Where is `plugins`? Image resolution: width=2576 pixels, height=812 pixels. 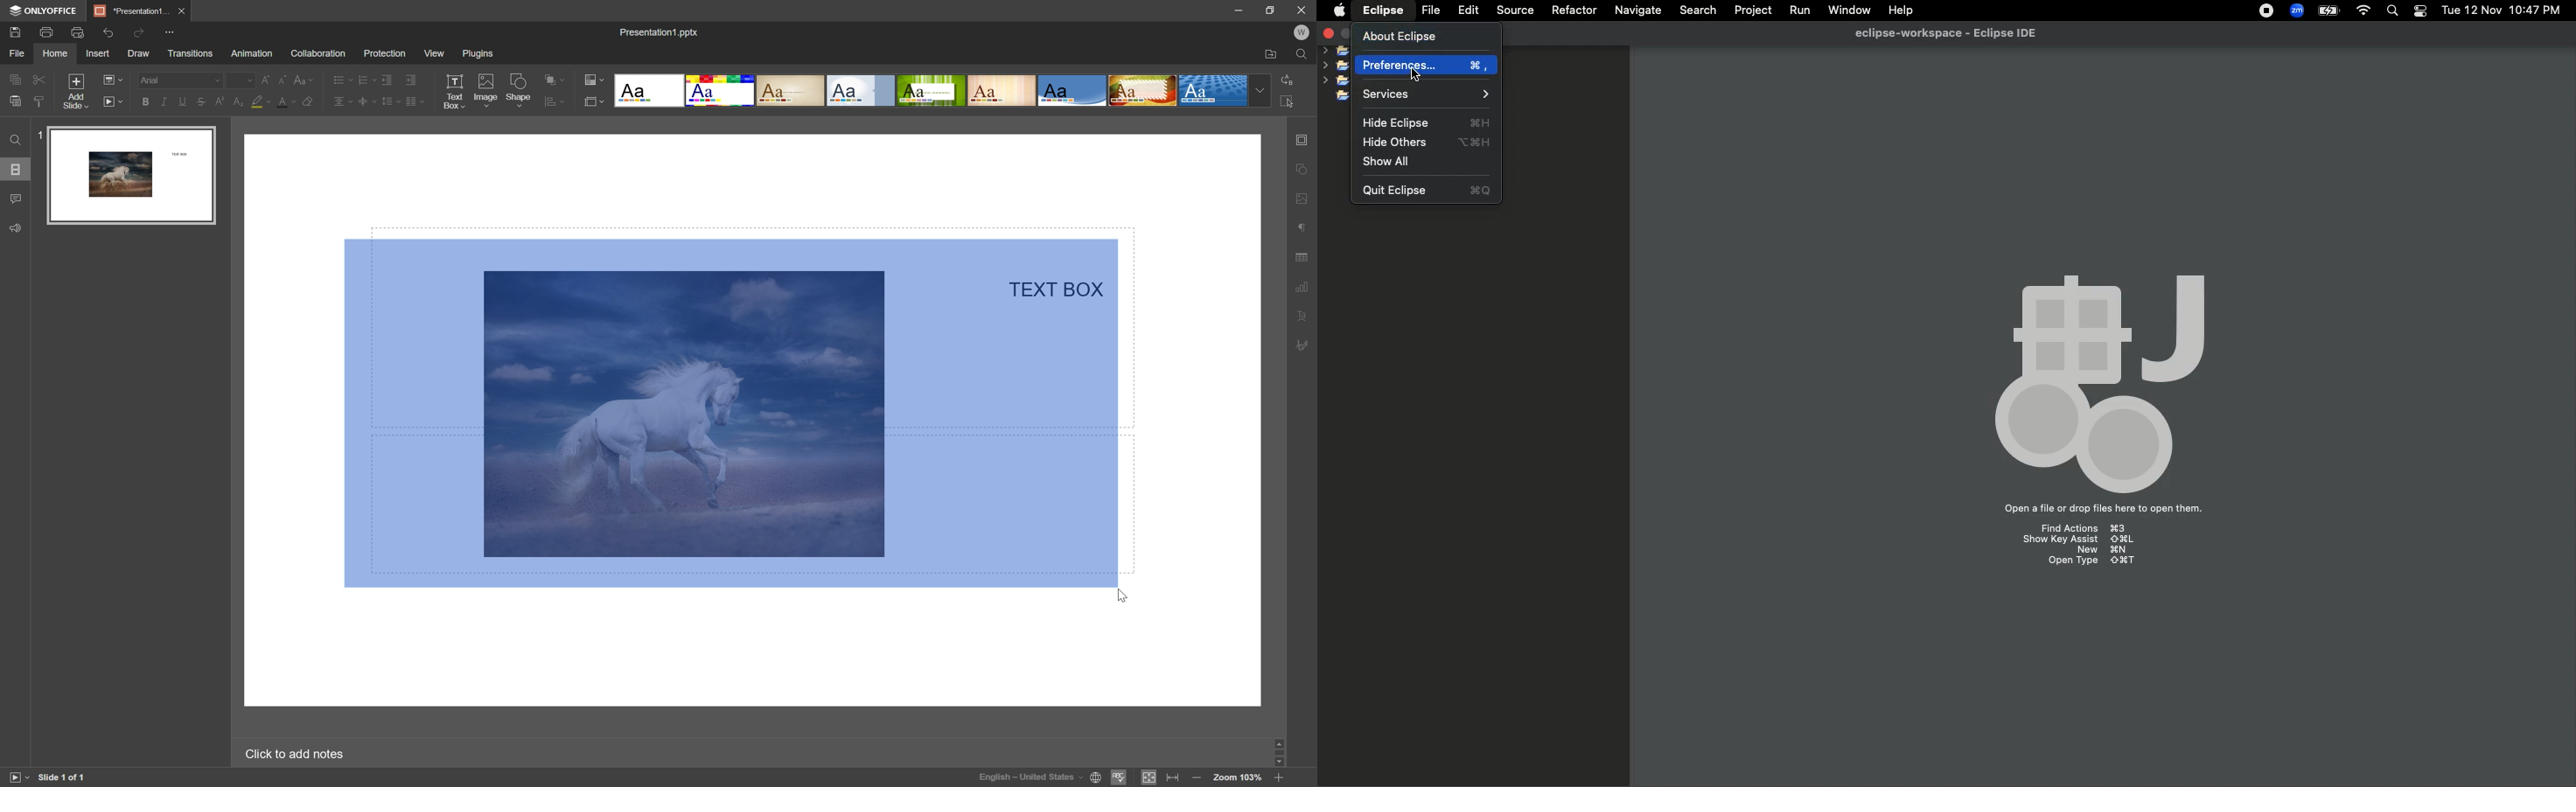
plugins is located at coordinates (479, 52).